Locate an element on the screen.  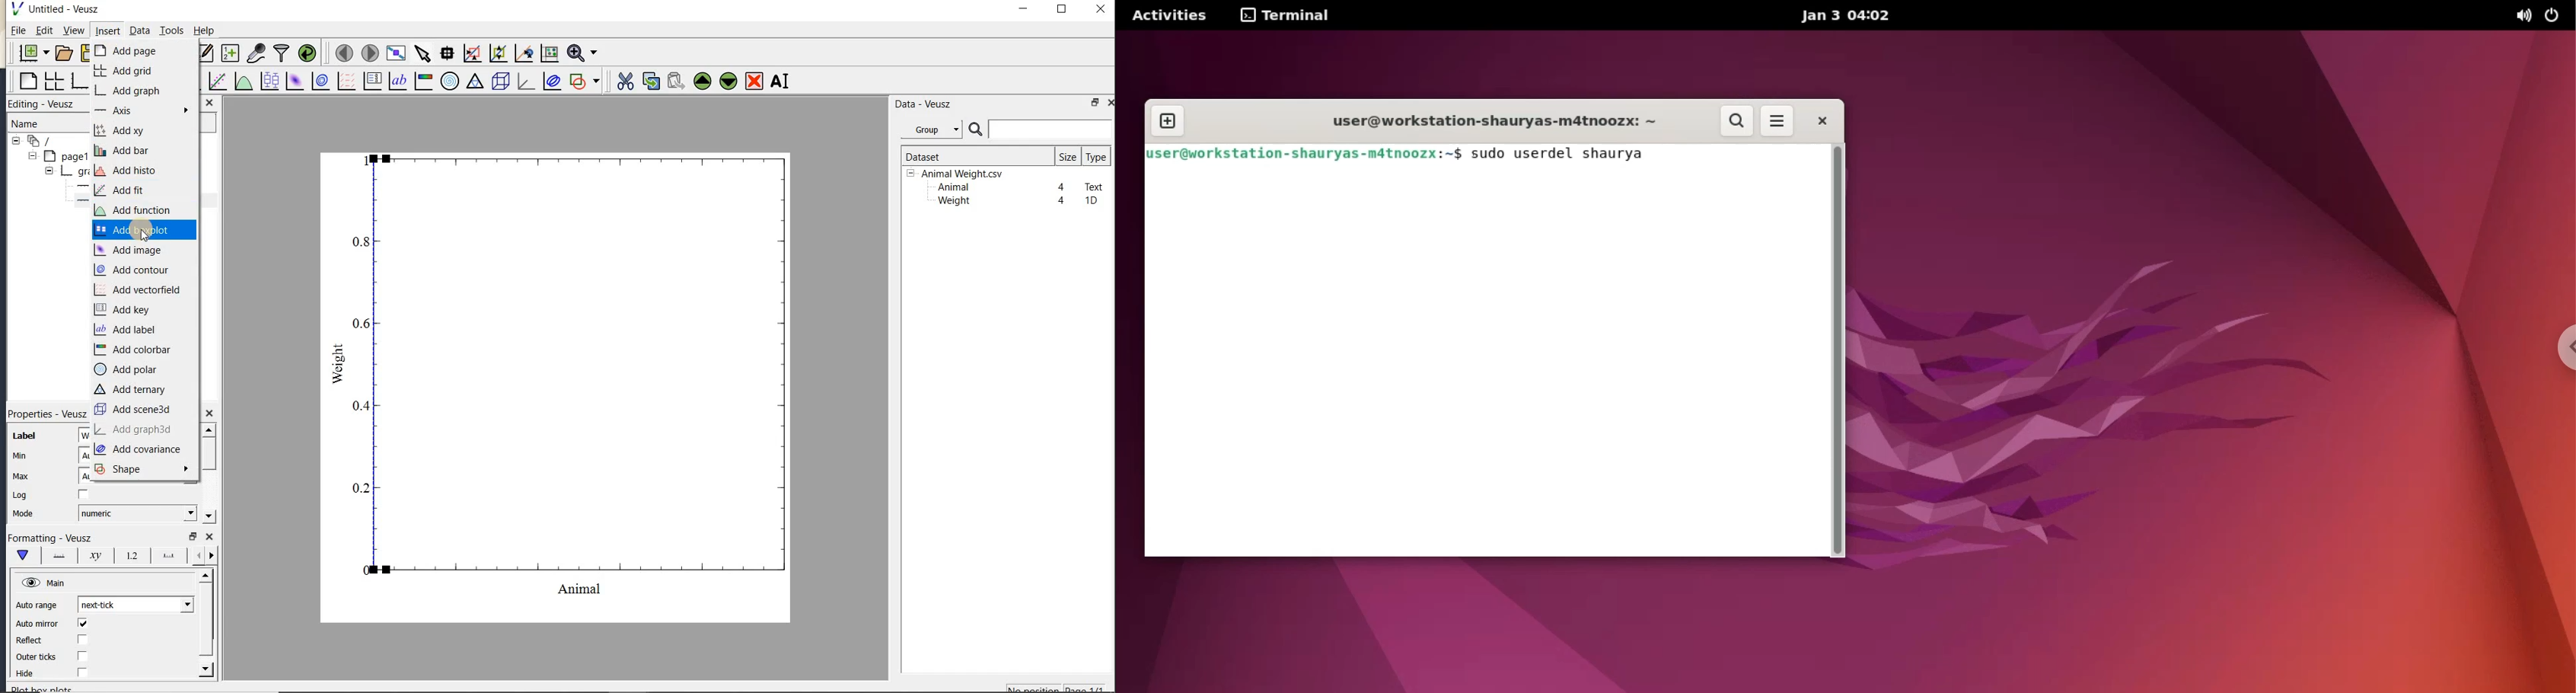
move the selected widget down is located at coordinates (729, 81).